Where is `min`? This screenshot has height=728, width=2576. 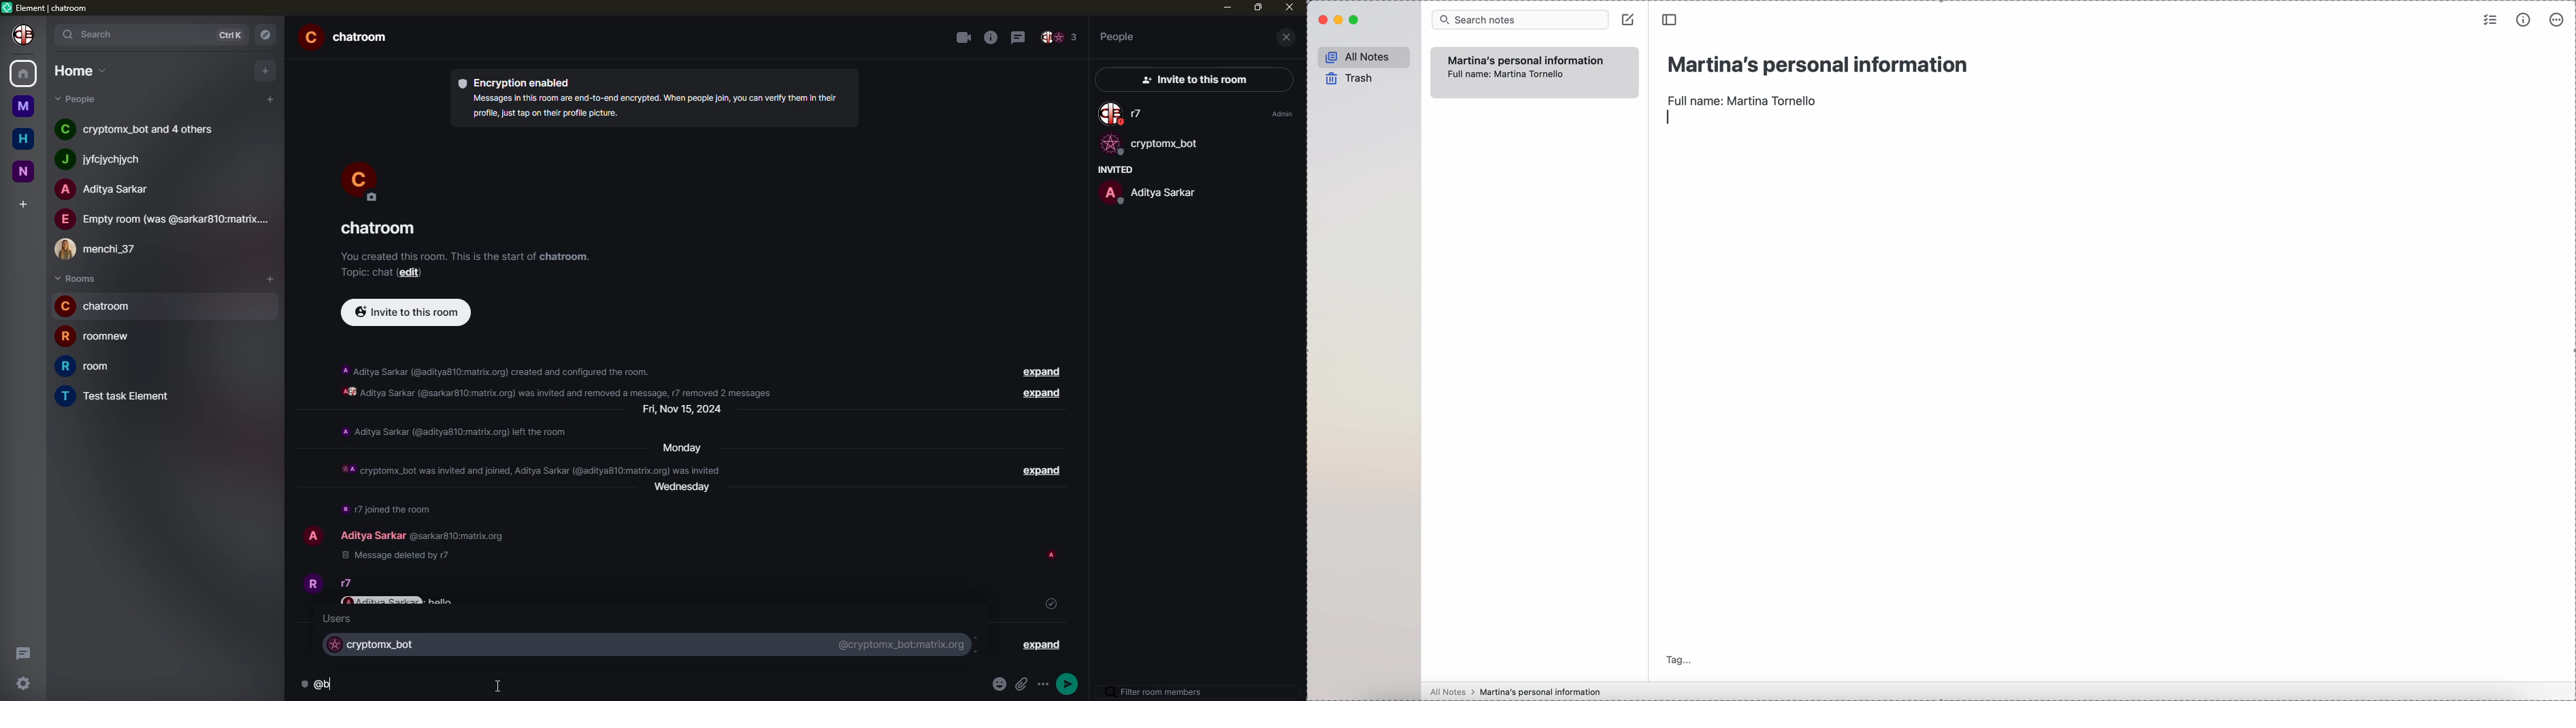
min is located at coordinates (1225, 7).